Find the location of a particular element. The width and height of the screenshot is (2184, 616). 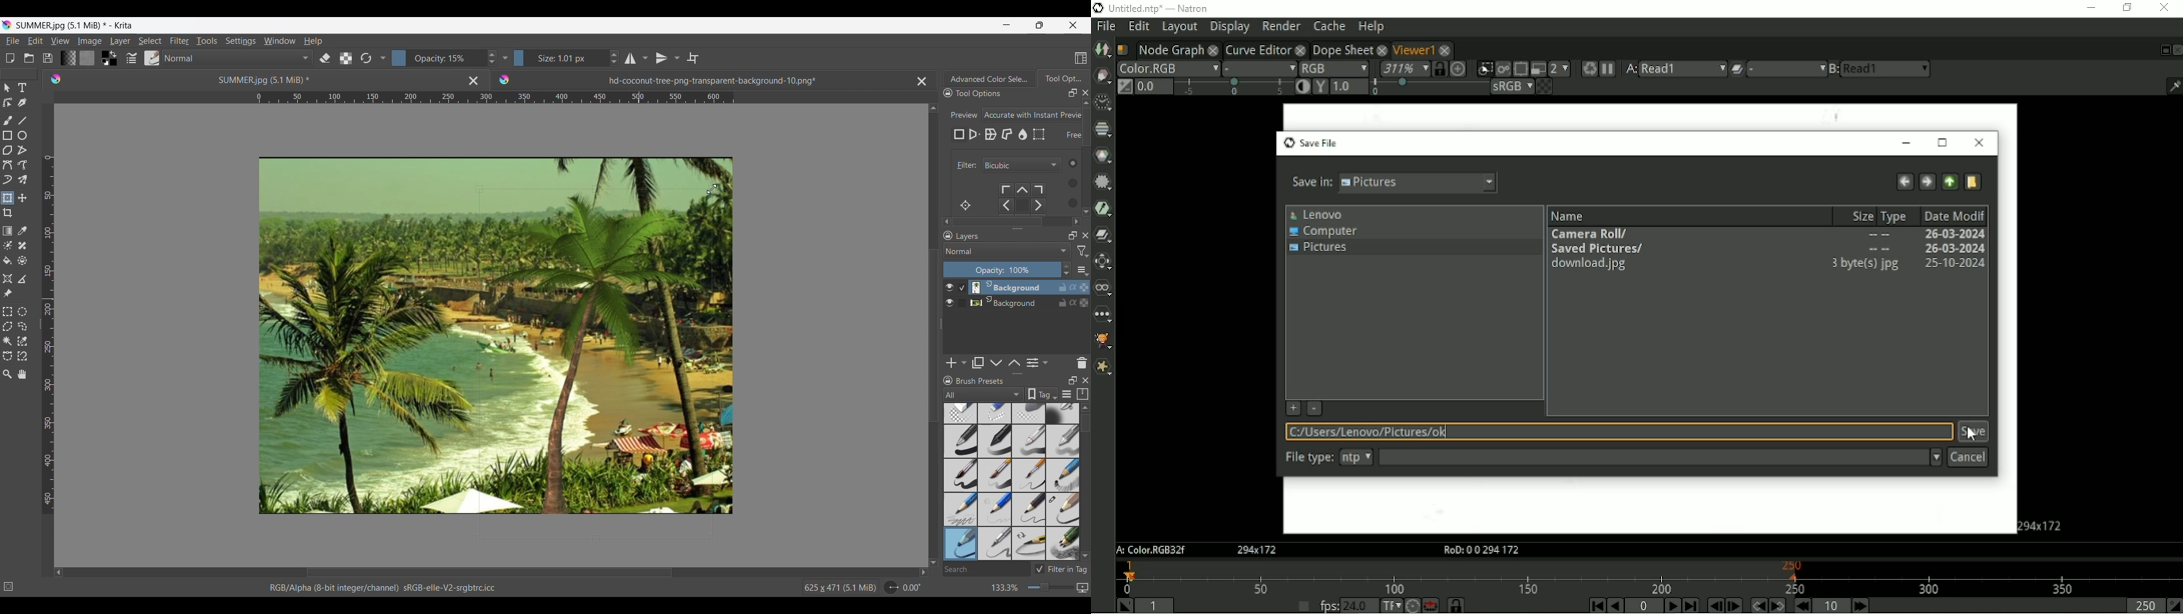

Fill patterns is located at coordinates (87, 58).